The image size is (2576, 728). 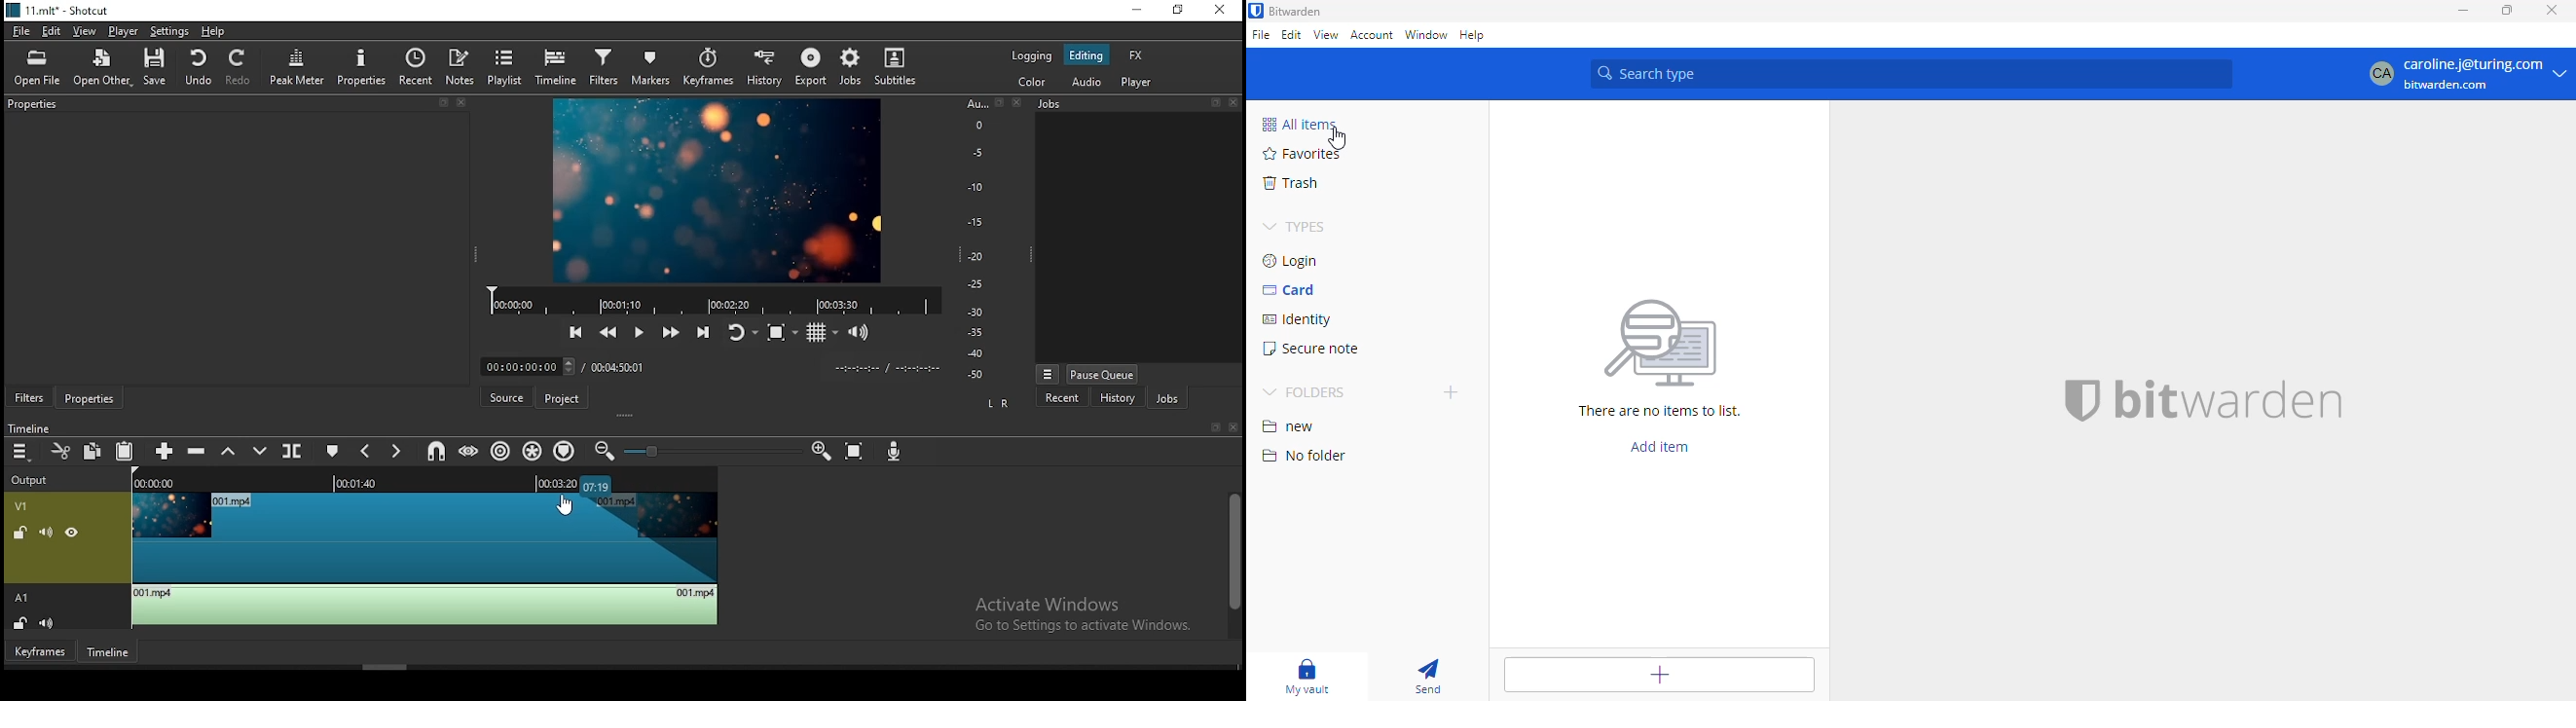 What do you see at coordinates (1294, 229) in the screenshot?
I see `types` at bounding box center [1294, 229].